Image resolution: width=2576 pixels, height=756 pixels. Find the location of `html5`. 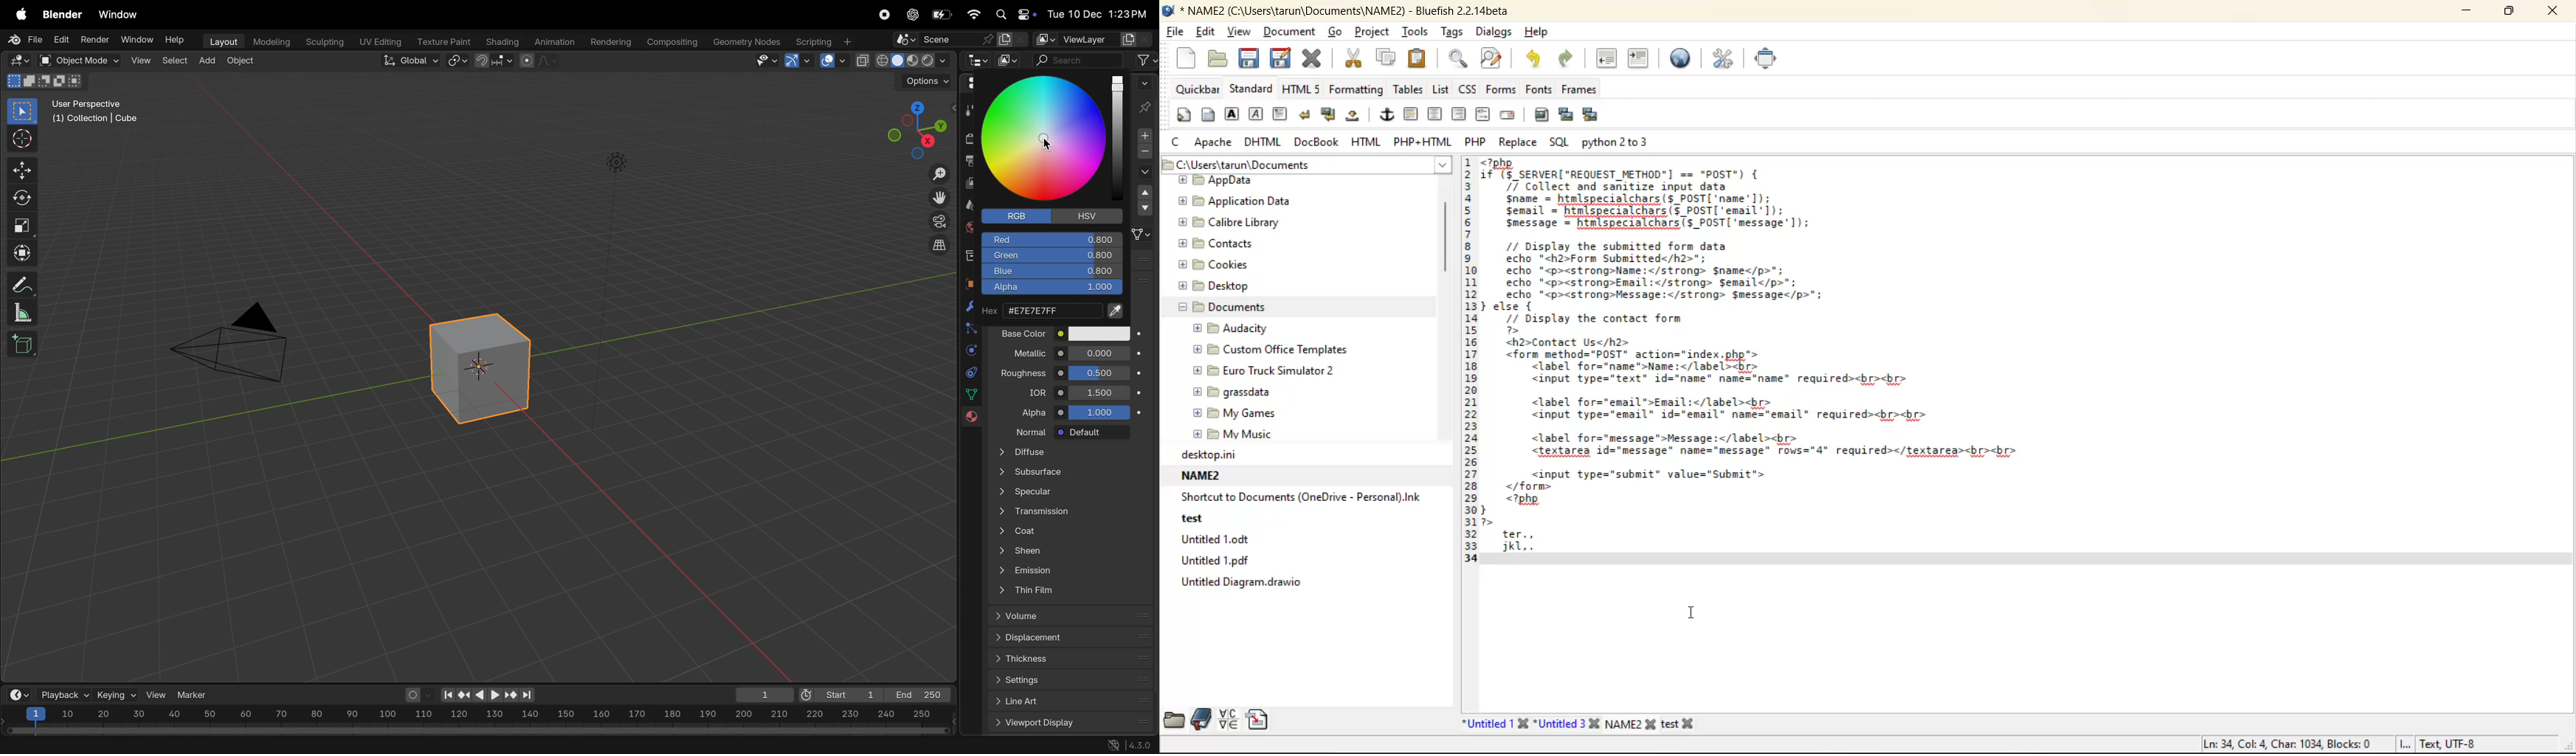

html5 is located at coordinates (1301, 89).